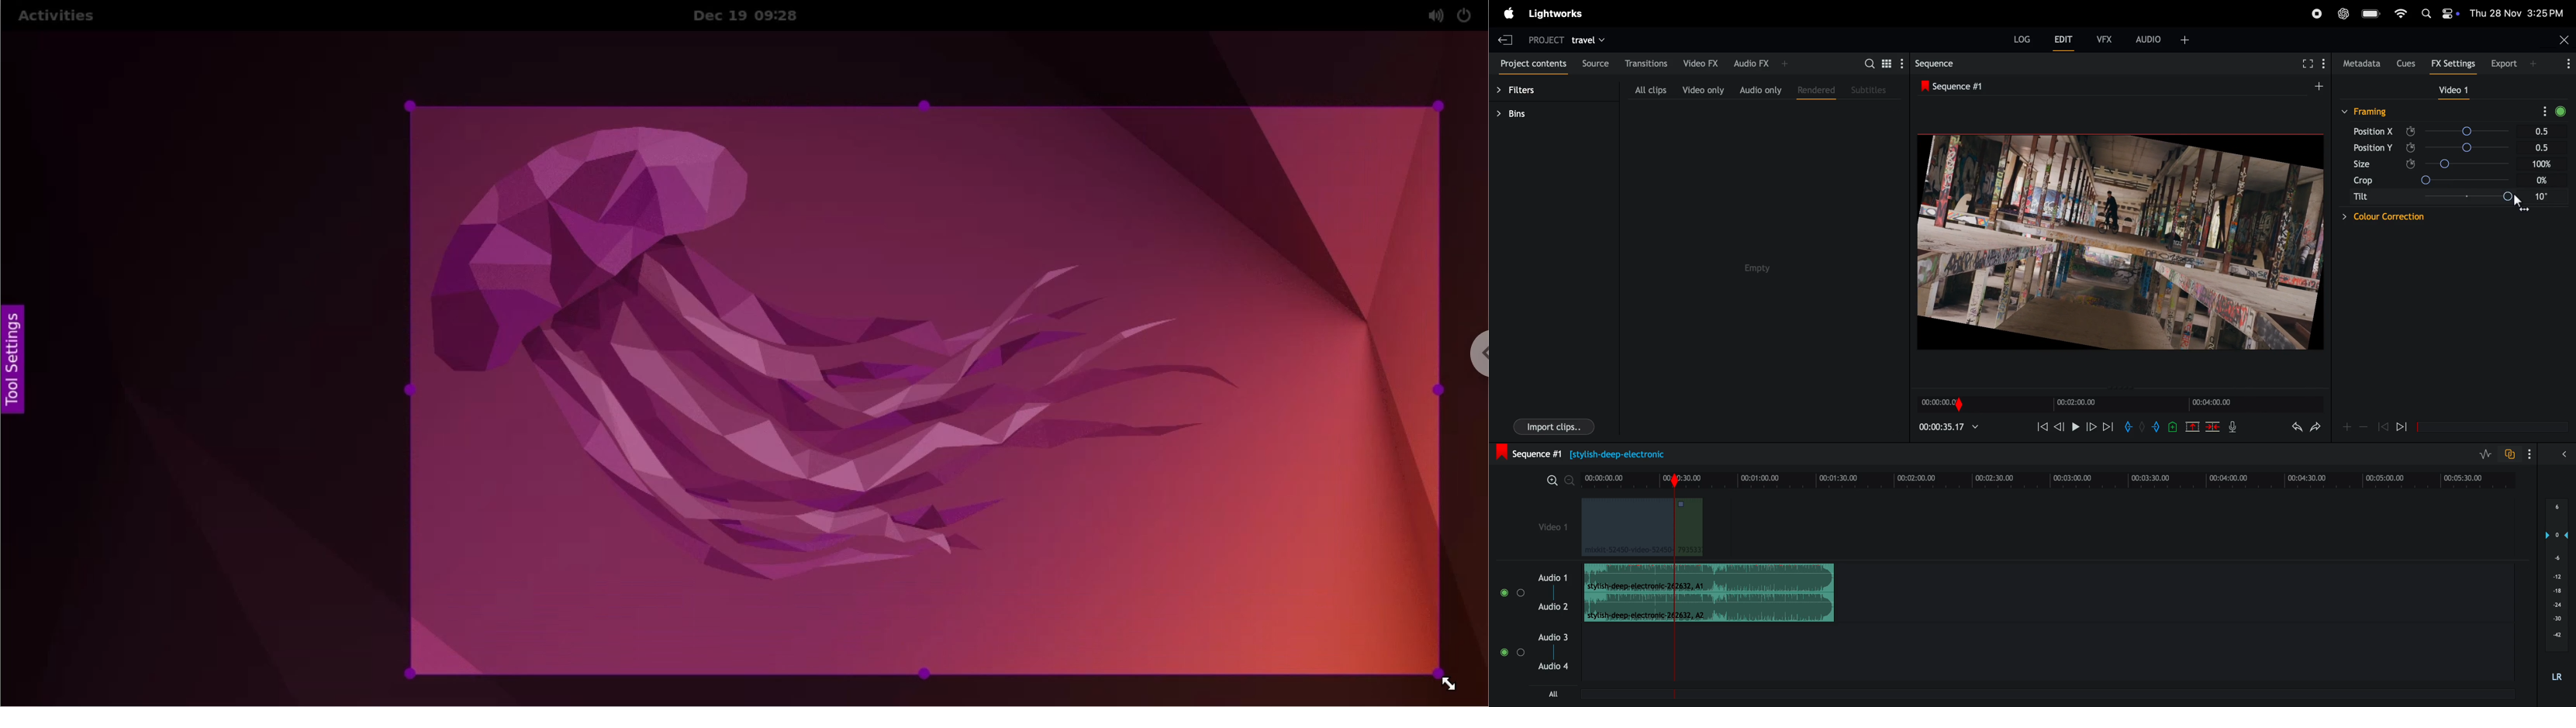 Image resolution: width=2576 pixels, height=728 pixels. Describe the element at coordinates (2561, 109) in the screenshot. I see `toggle bypass` at that location.